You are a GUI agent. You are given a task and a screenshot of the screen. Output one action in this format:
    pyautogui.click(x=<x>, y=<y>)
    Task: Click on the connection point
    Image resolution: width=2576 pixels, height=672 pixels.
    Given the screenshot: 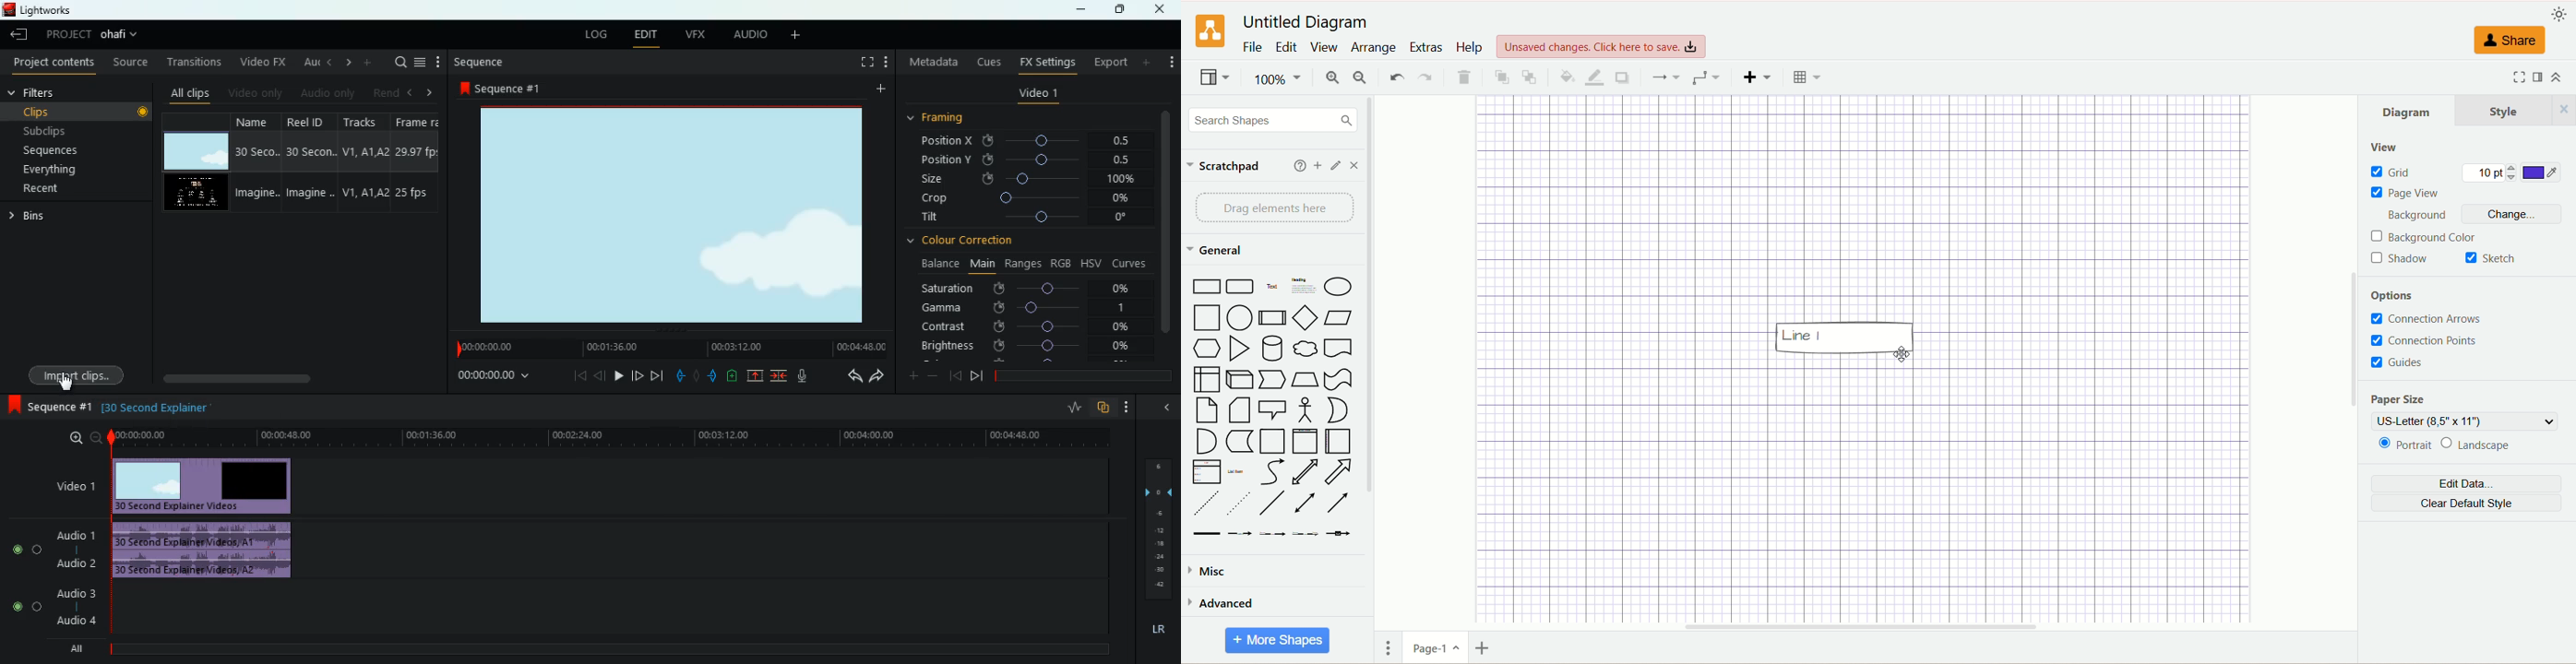 What is the action you would take?
    pyautogui.click(x=2427, y=341)
    